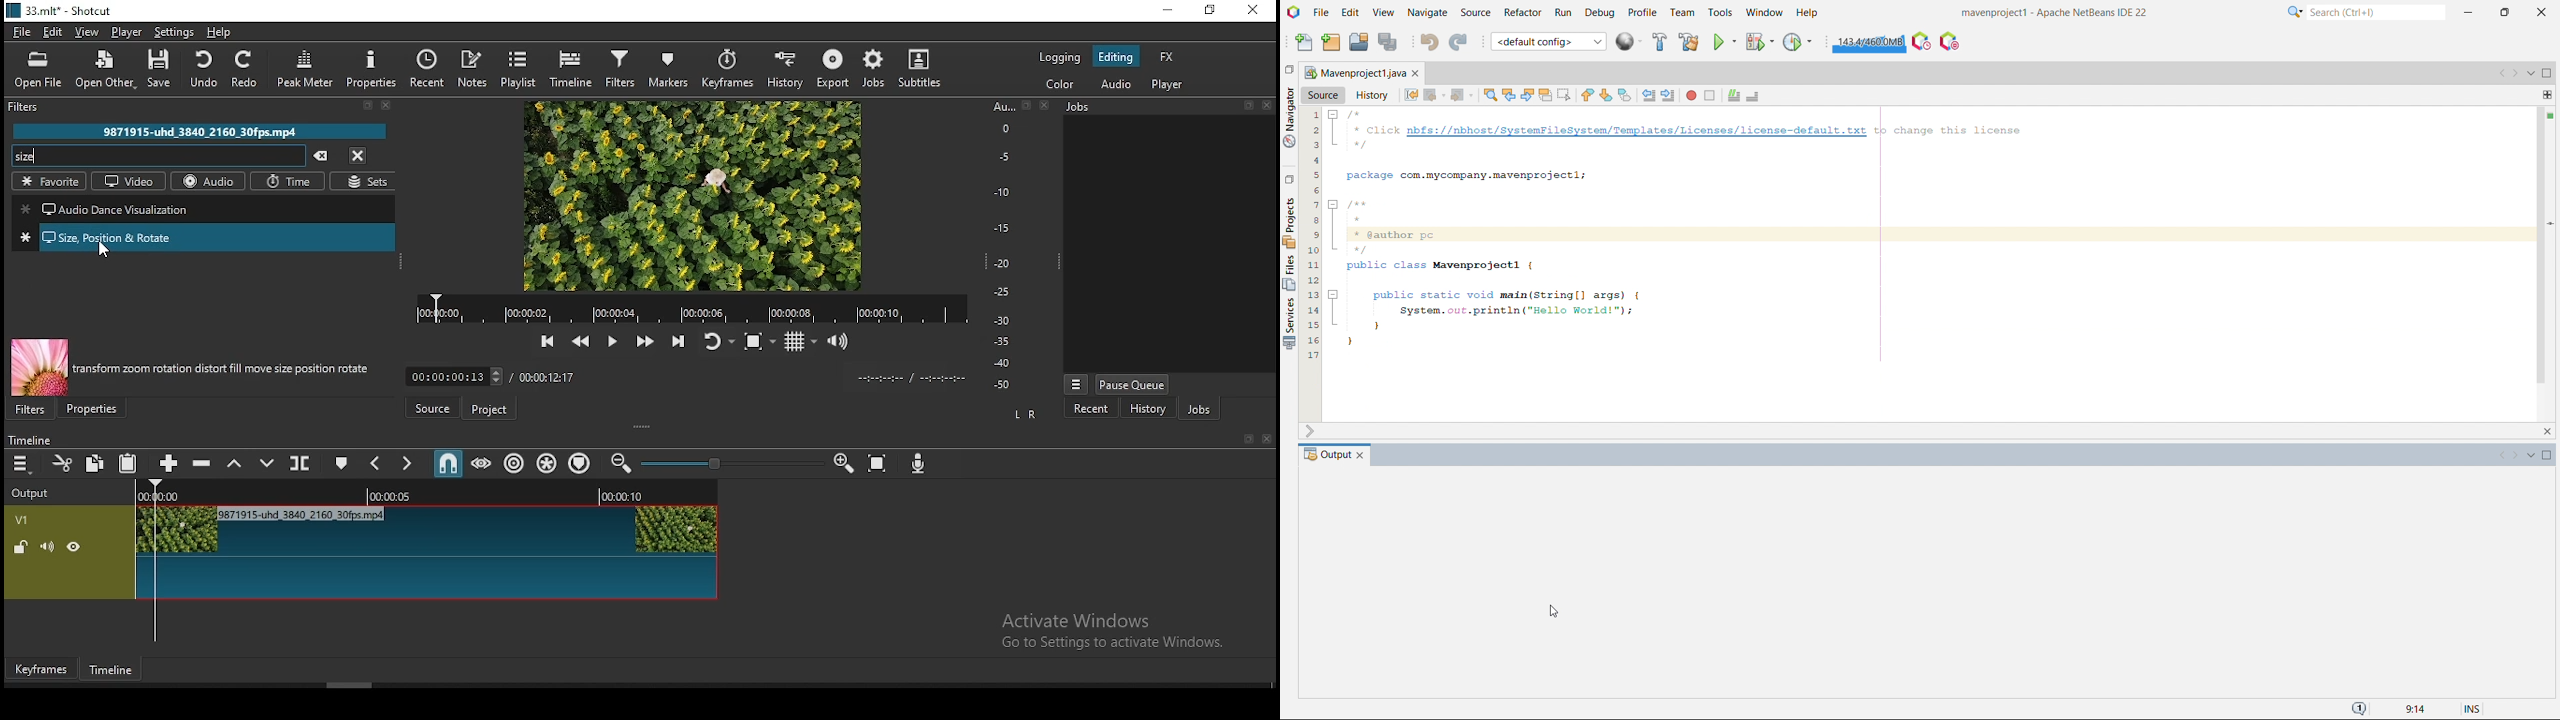 The width and height of the screenshot is (2576, 728). Describe the element at coordinates (103, 72) in the screenshot. I see `open other` at that location.